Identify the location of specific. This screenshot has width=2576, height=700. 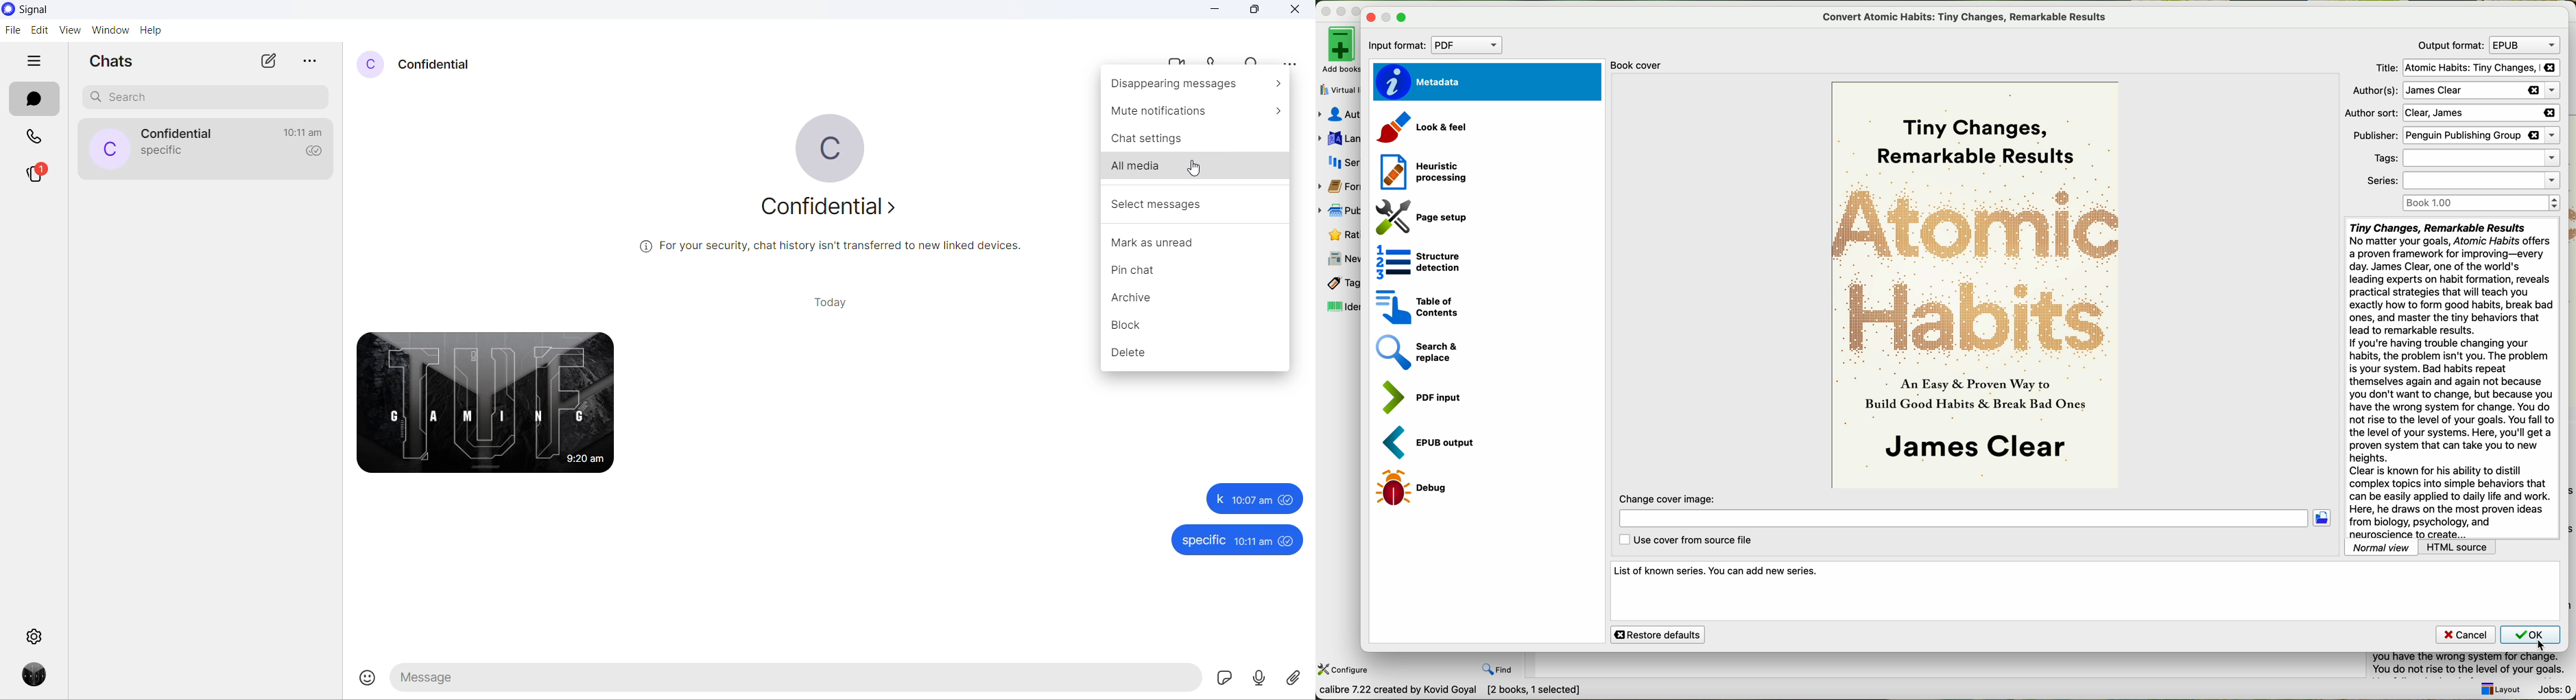
(1204, 540).